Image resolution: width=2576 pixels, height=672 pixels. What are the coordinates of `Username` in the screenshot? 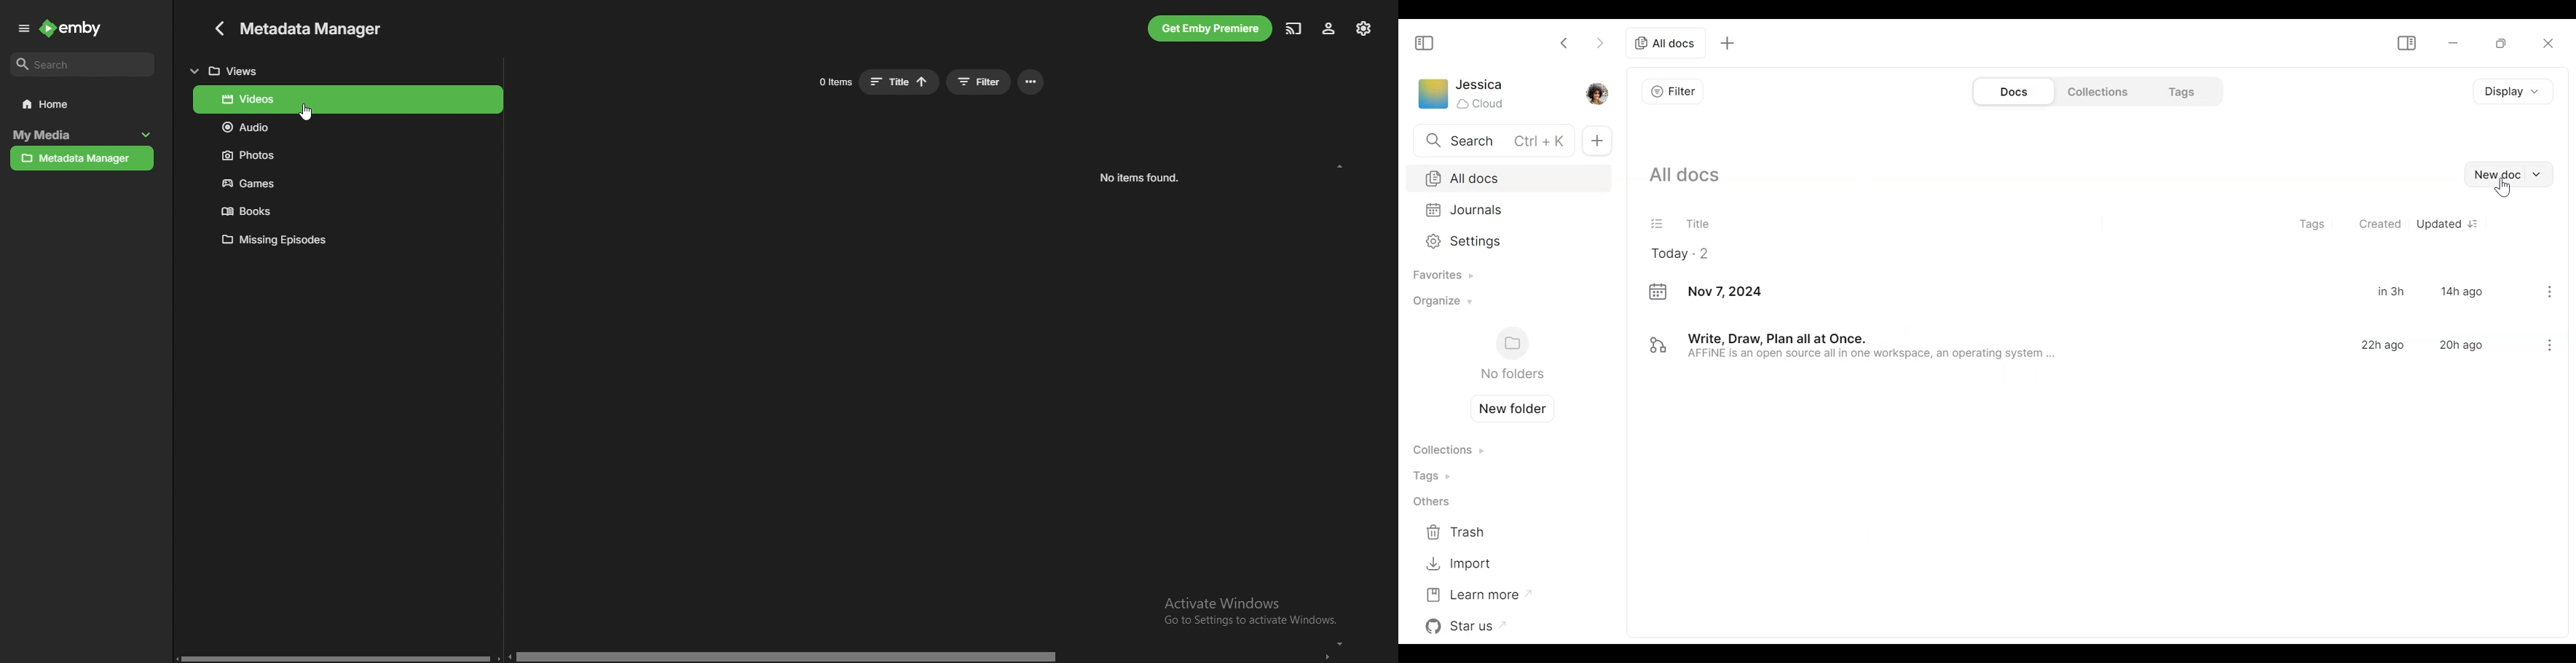 It's located at (1481, 85).